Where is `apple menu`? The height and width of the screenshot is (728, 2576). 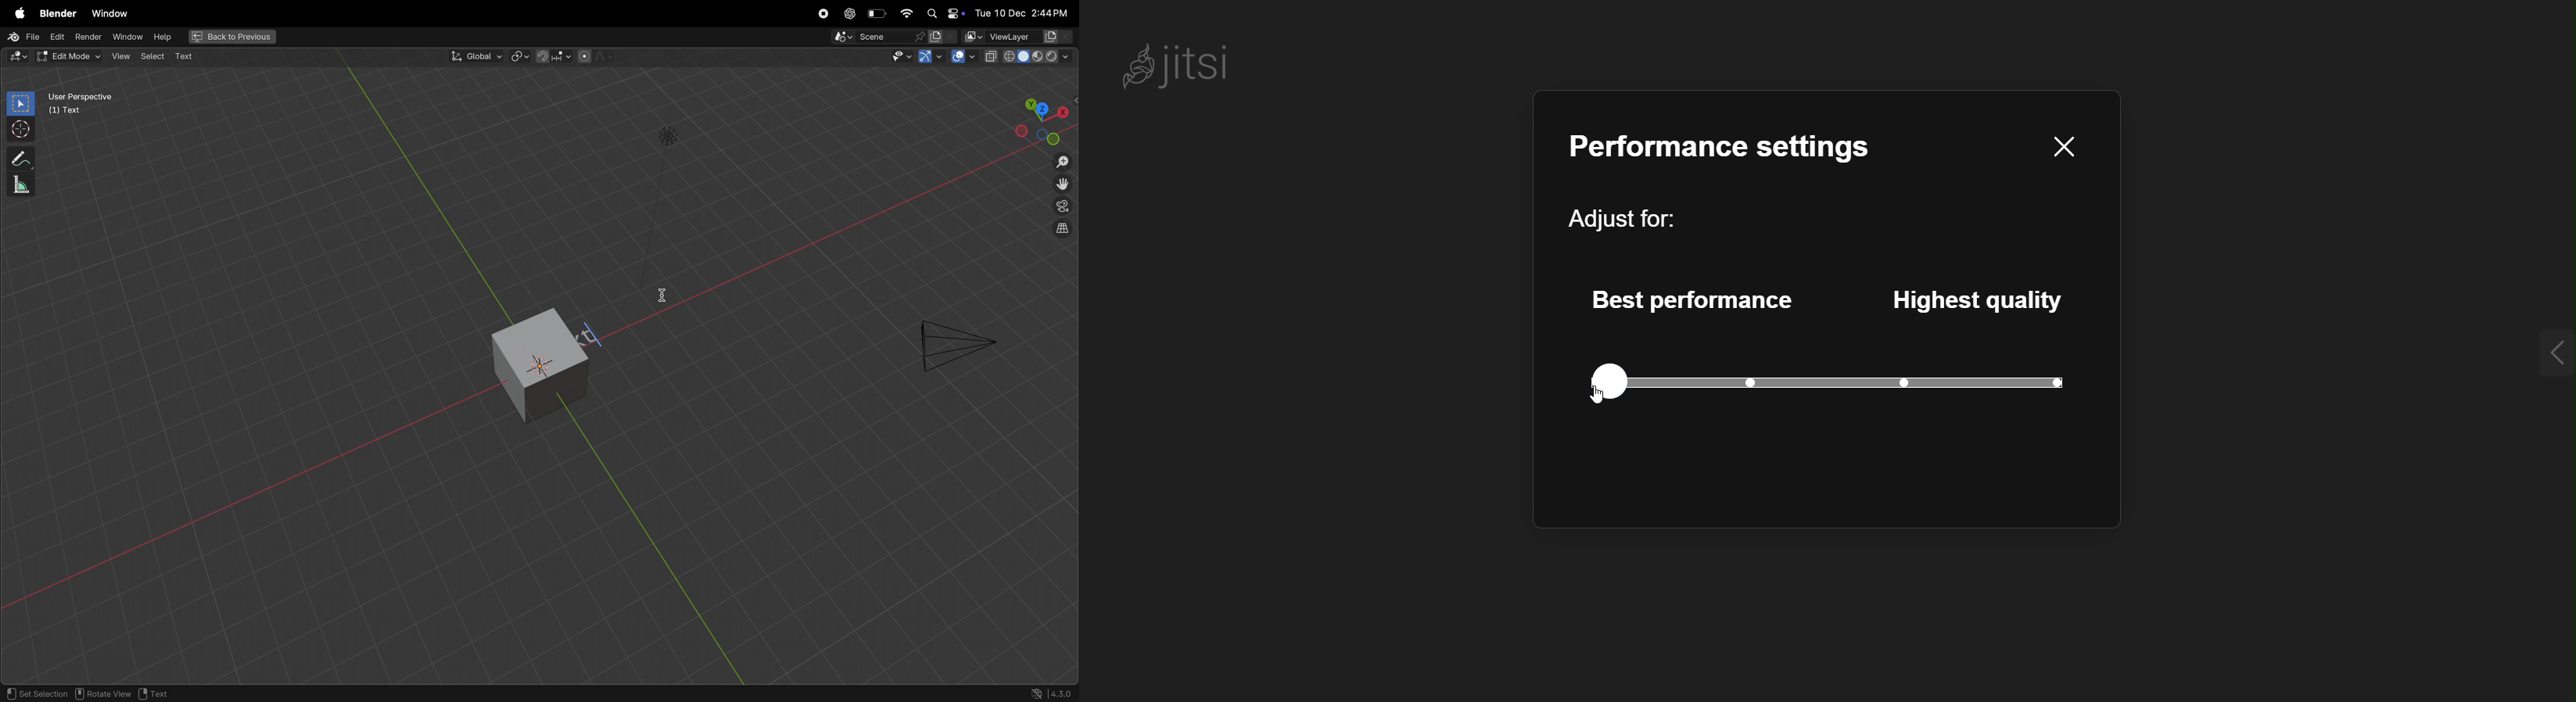 apple menu is located at coordinates (18, 14).